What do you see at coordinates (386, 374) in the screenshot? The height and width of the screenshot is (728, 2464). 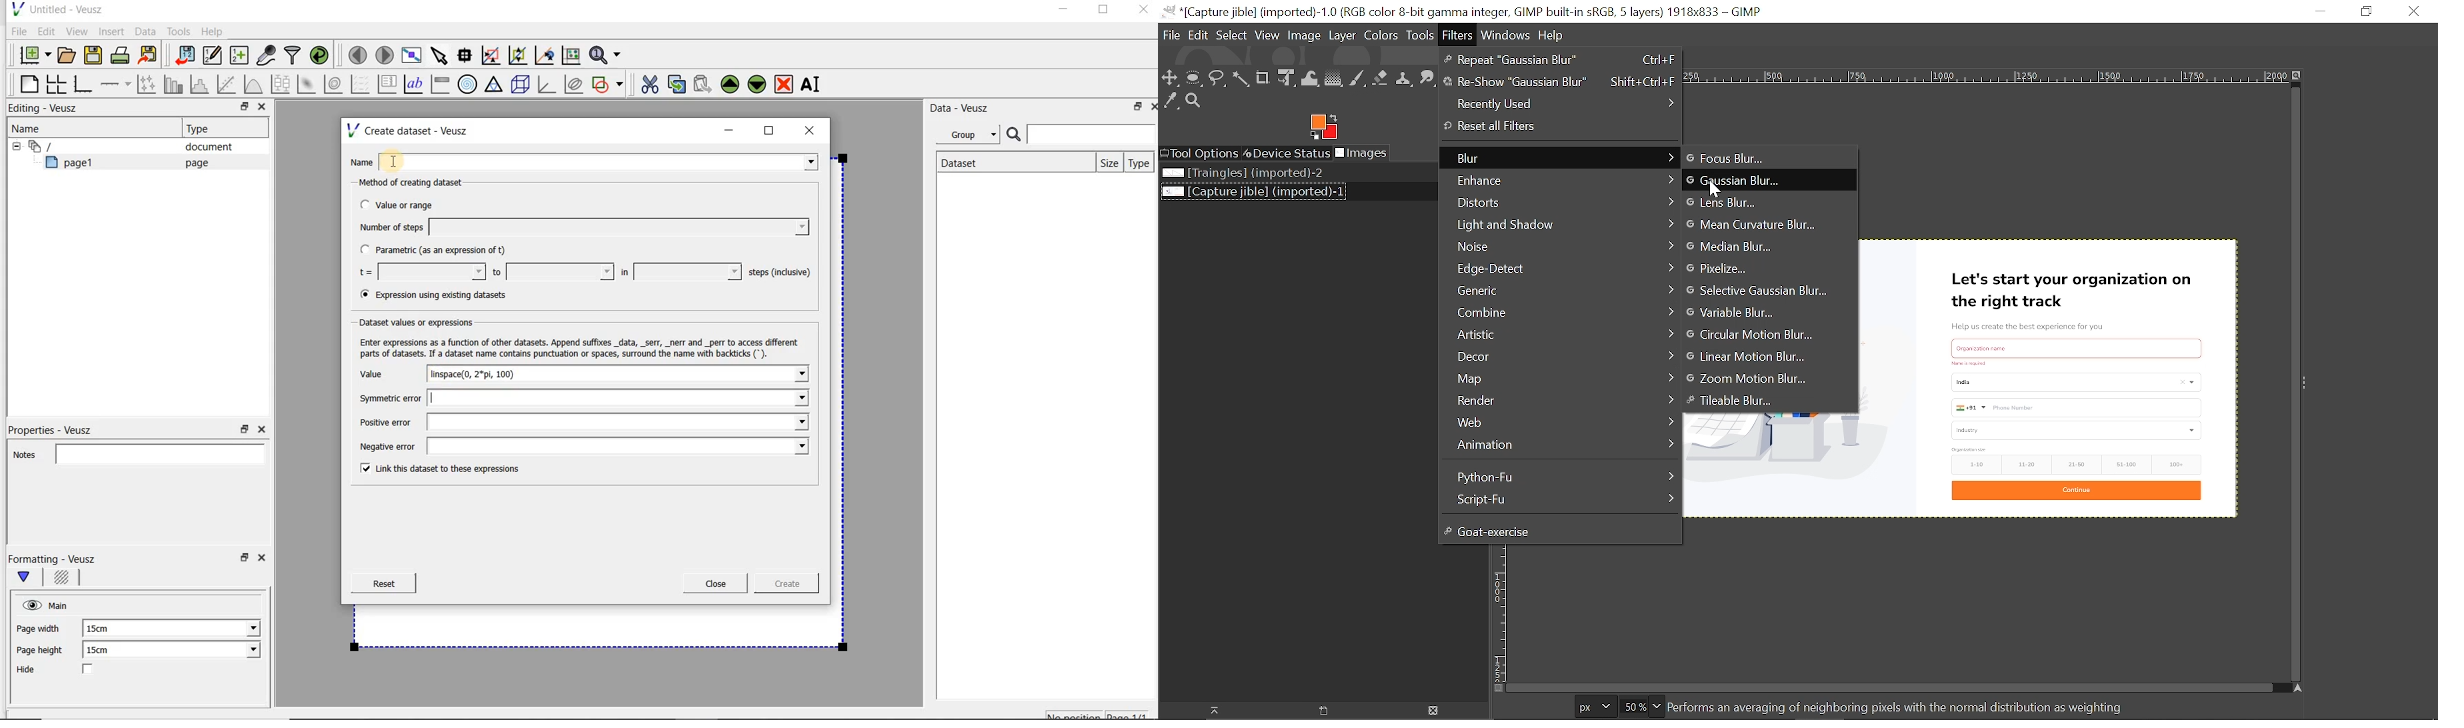 I see `Value` at bounding box center [386, 374].